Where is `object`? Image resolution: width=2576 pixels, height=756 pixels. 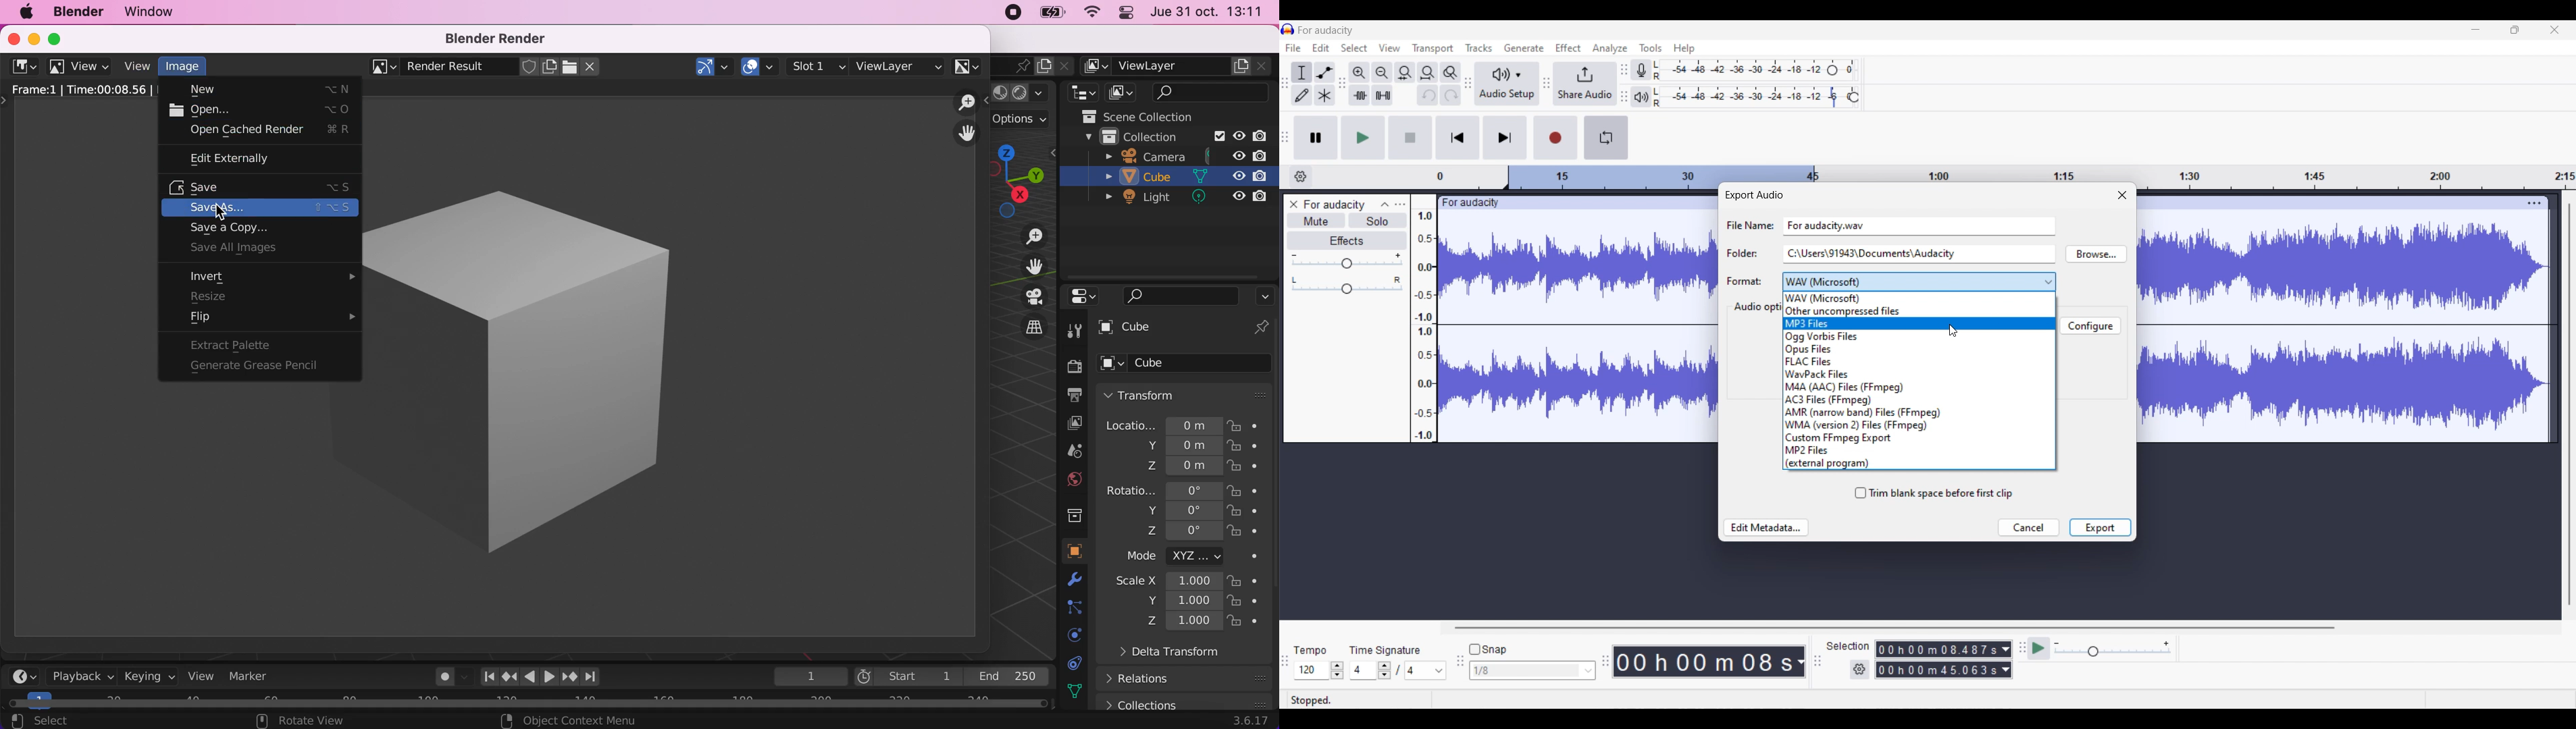 object is located at coordinates (1075, 552).